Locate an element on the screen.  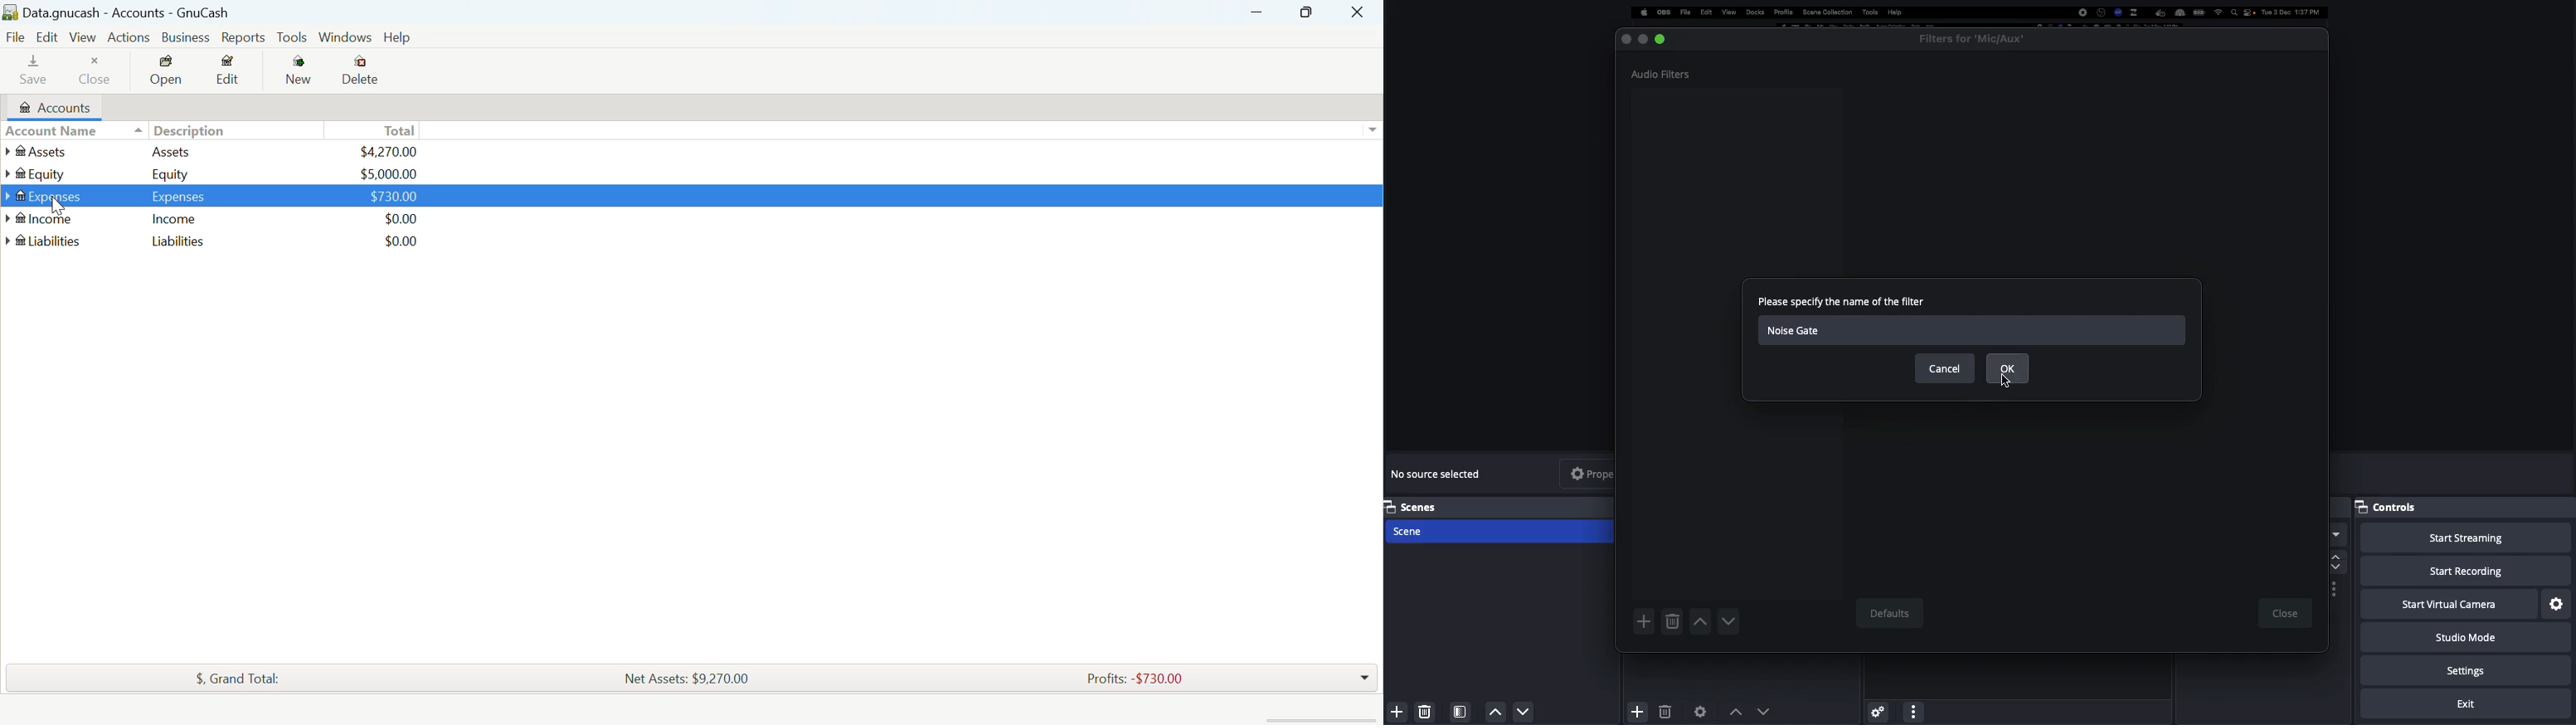
Audio filter is located at coordinates (1662, 74).